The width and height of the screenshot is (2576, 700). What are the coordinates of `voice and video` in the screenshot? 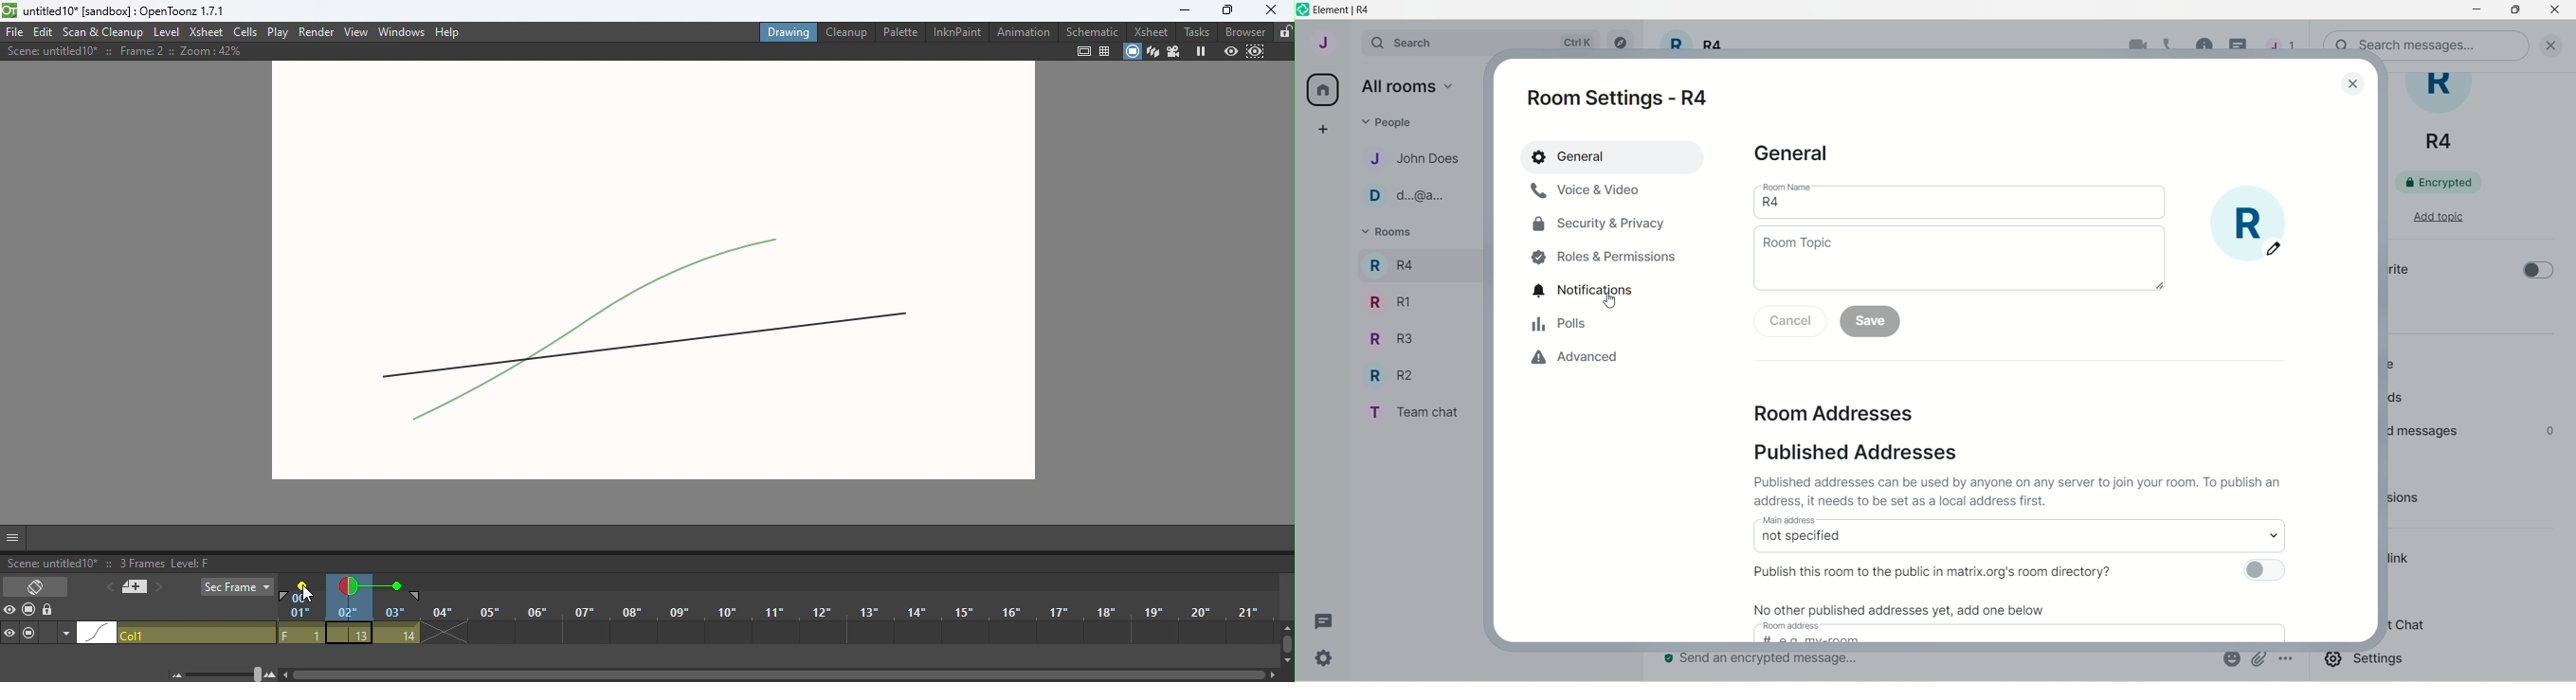 It's located at (1589, 190).